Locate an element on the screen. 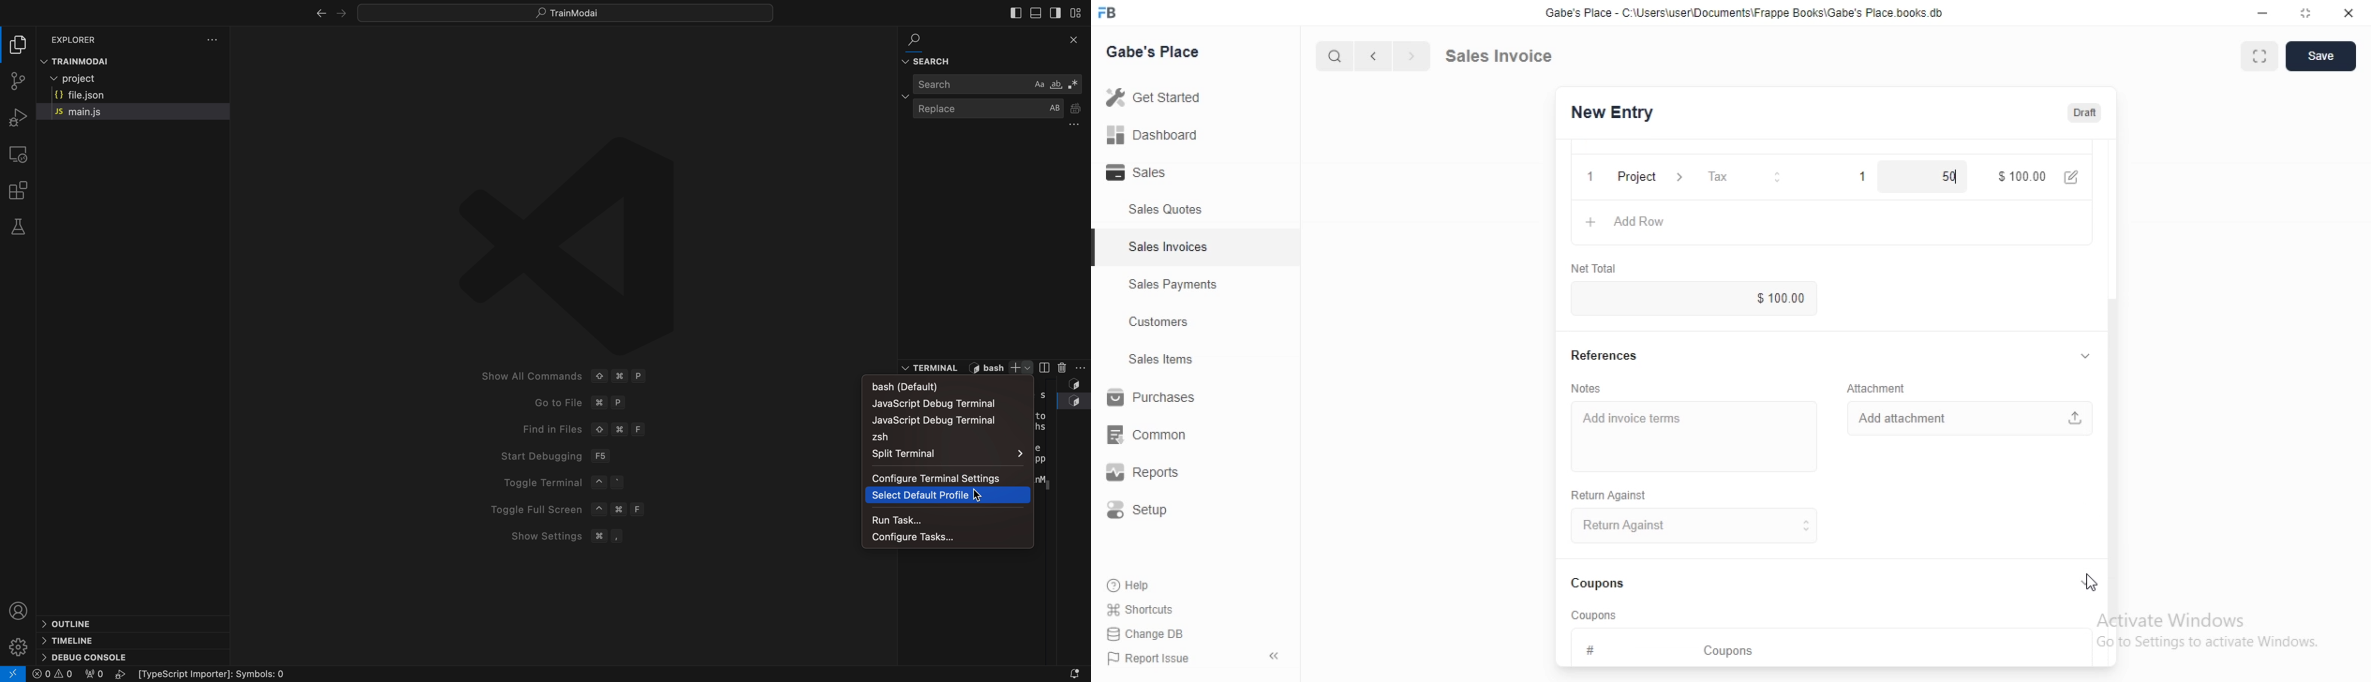 The height and width of the screenshot is (700, 2380). Add invoice terms is located at coordinates (1693, 429).